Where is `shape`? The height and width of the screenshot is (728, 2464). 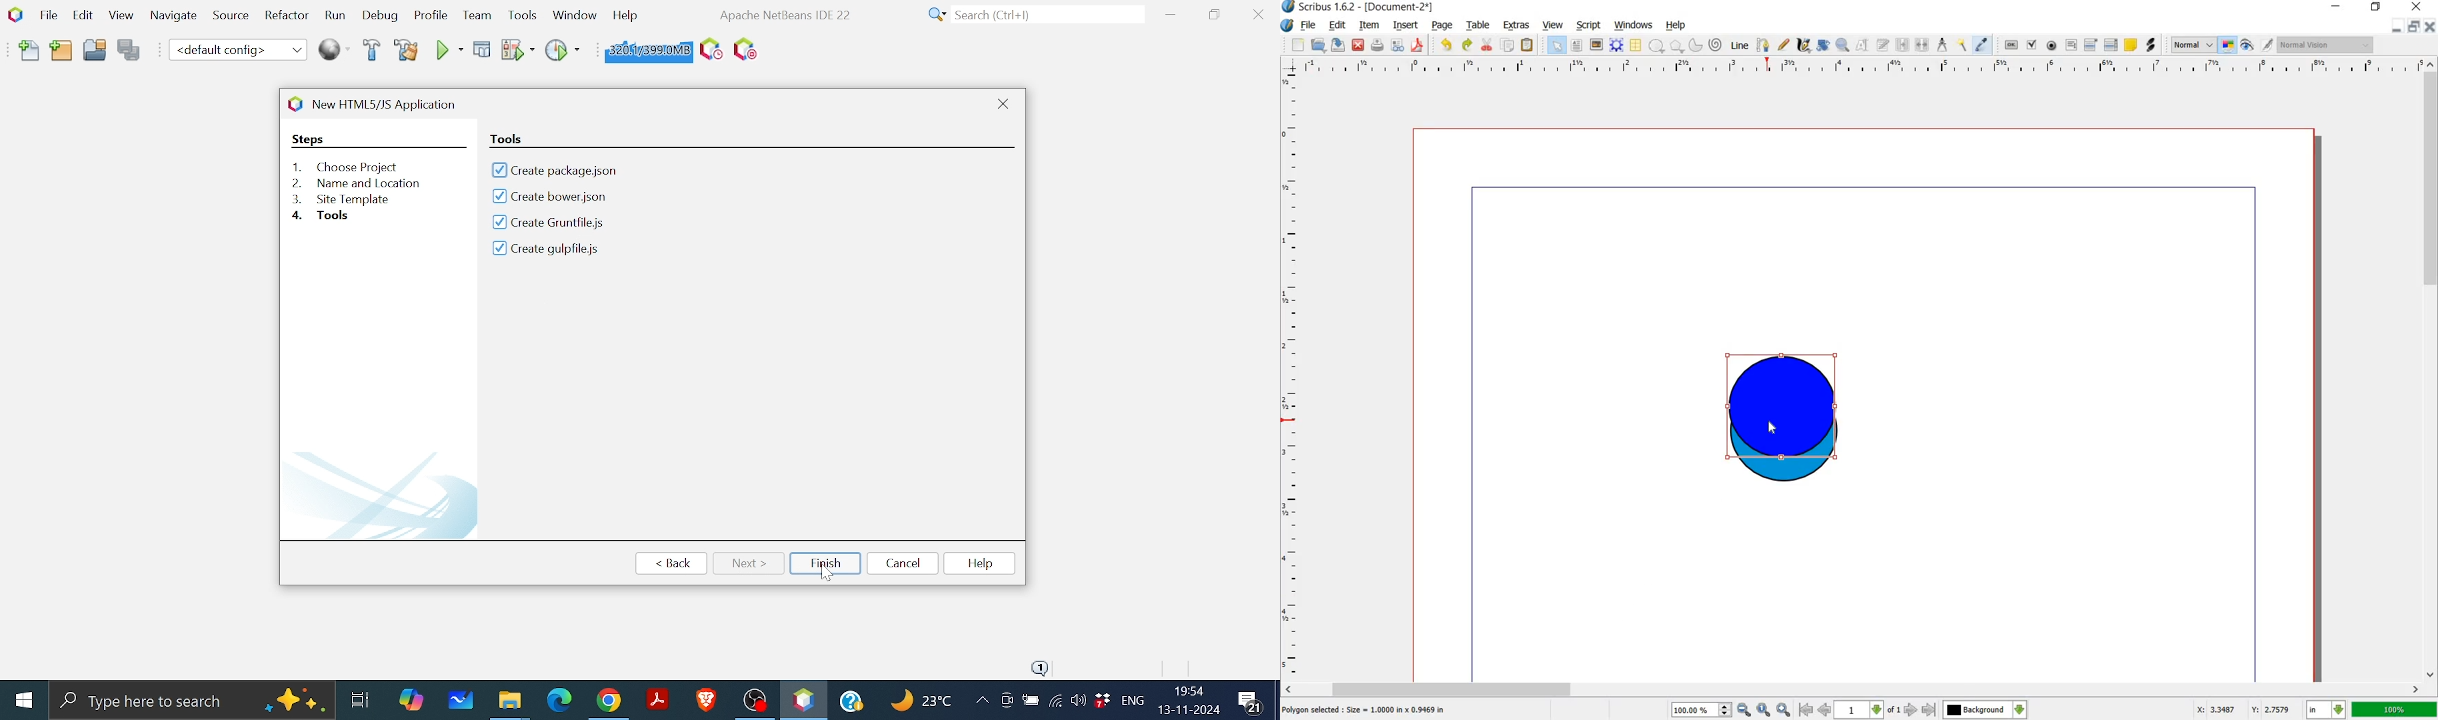 shape is located at coordinates (1657, 46).